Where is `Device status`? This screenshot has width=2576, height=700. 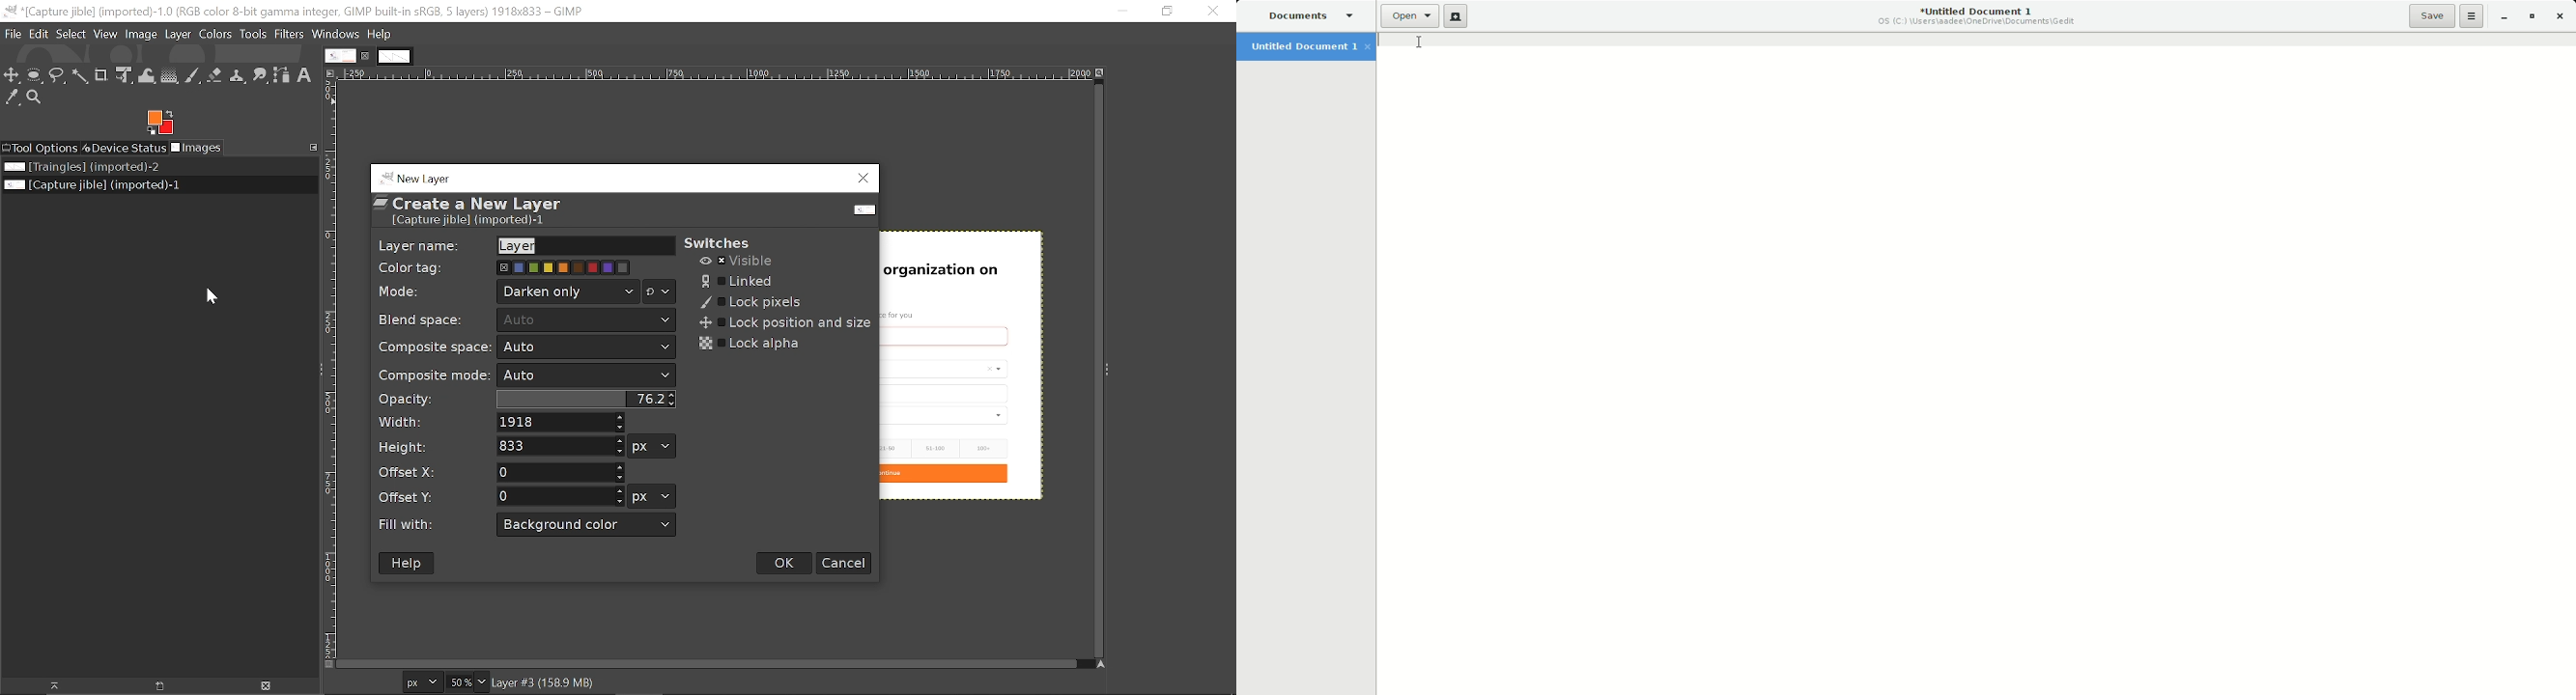 Device status is located at coordinates (125, 149).